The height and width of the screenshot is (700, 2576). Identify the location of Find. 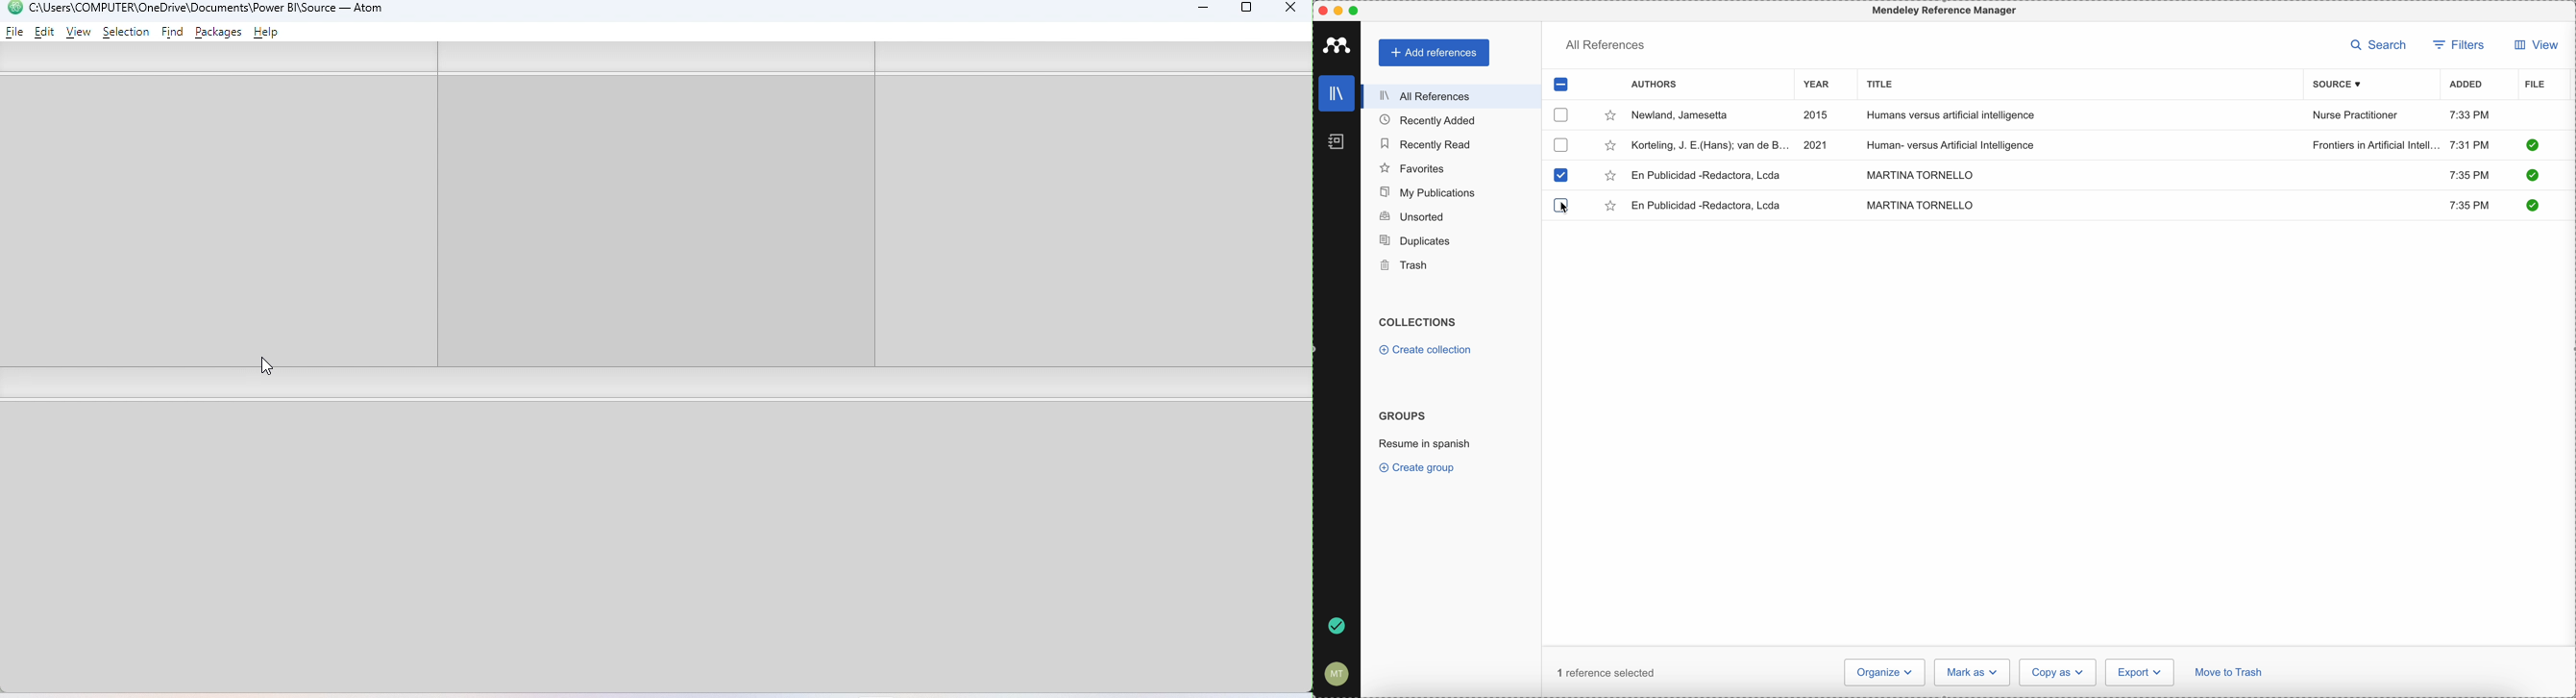
(174, 33).